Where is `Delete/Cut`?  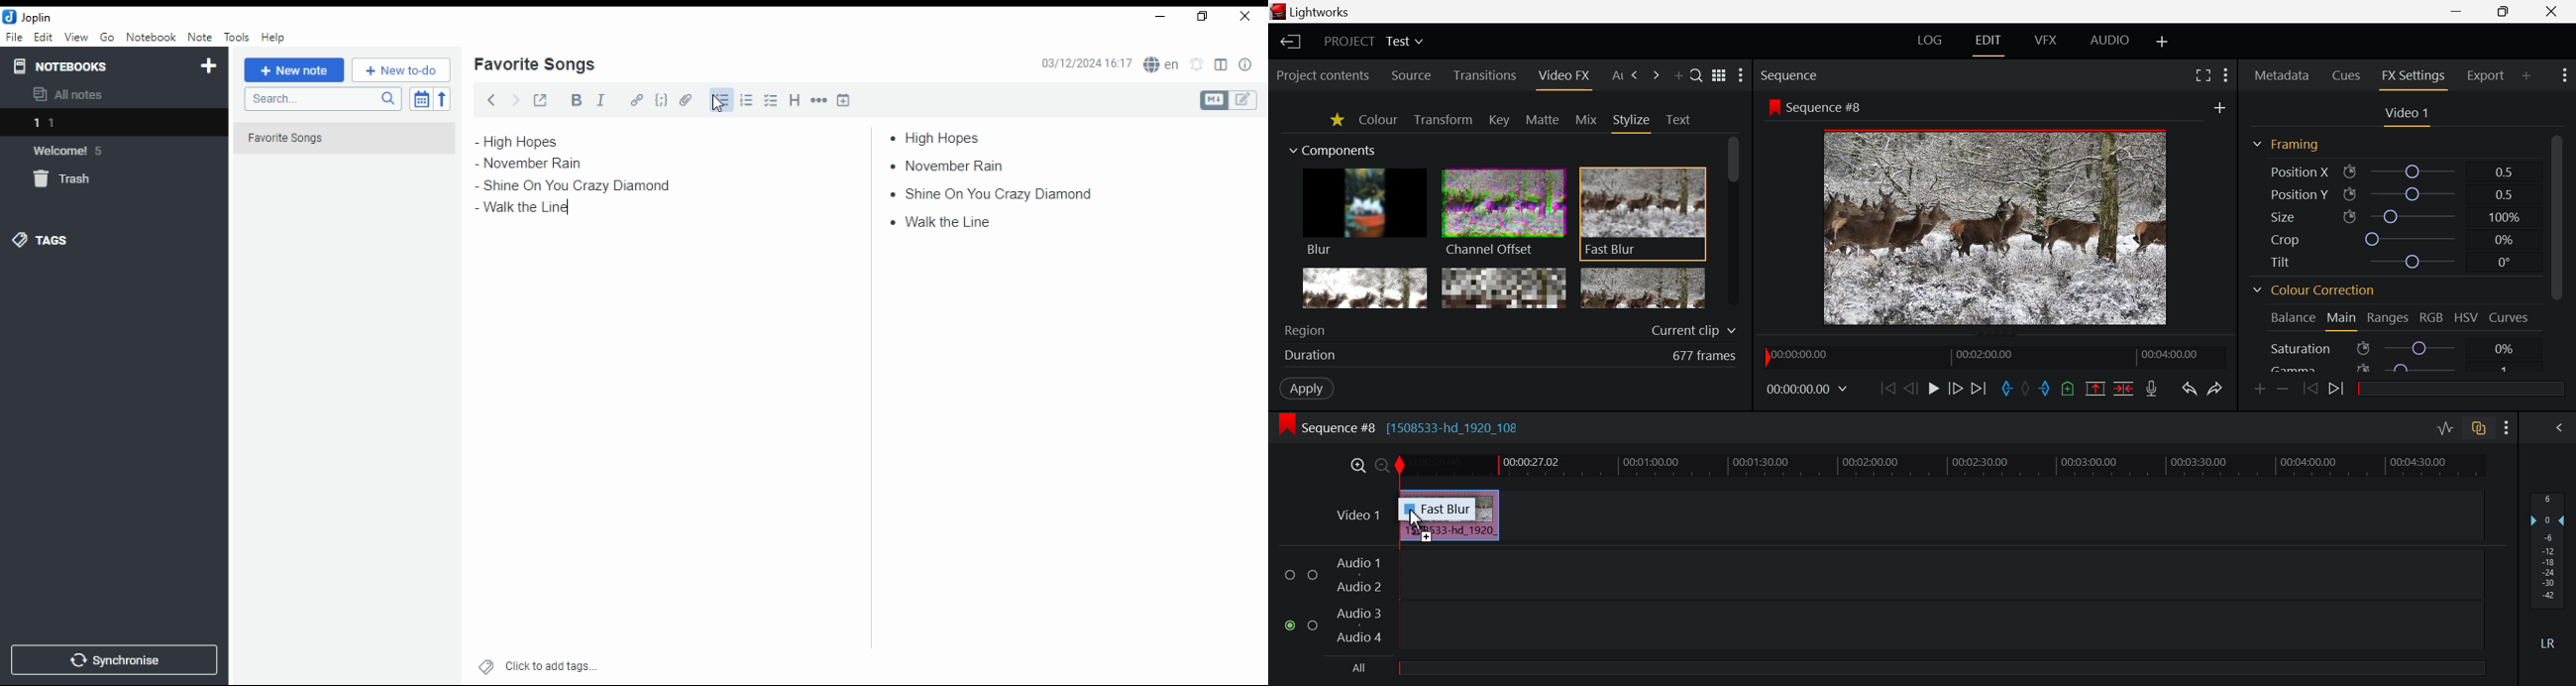
Delete/Cut is located at coordinates (2126, 389).